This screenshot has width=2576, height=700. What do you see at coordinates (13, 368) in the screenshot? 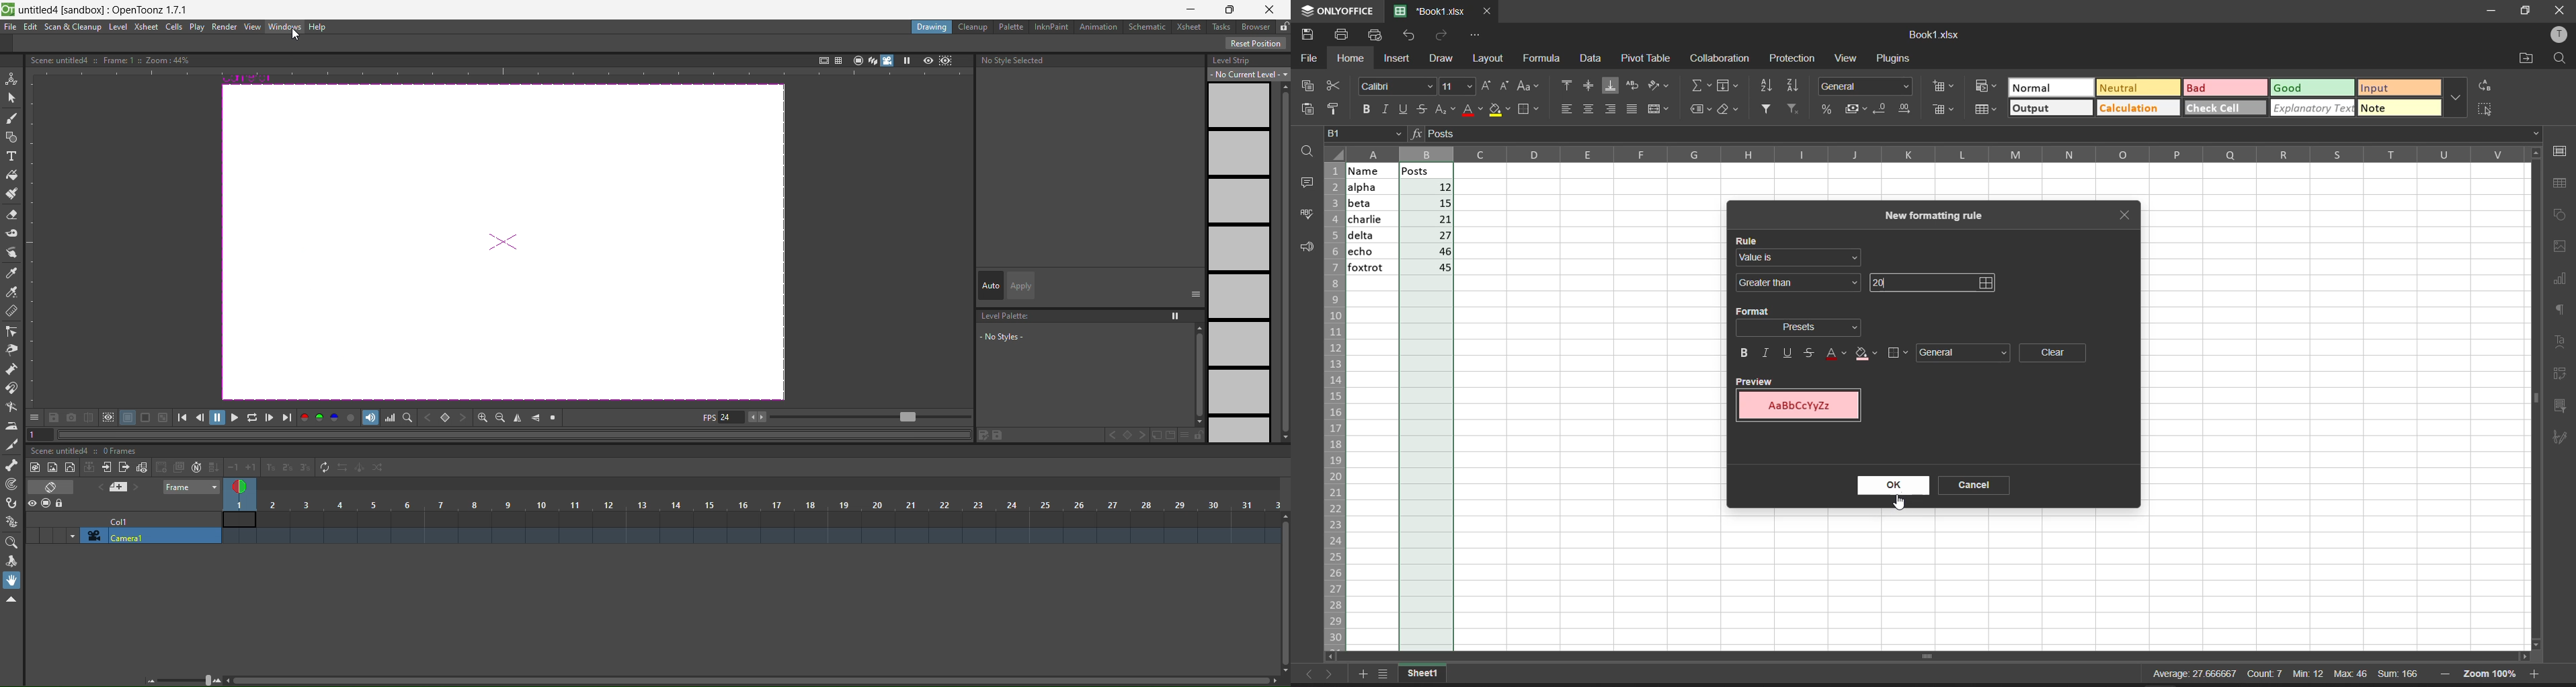
I see `pump tool` at bounding box center [13, 368].